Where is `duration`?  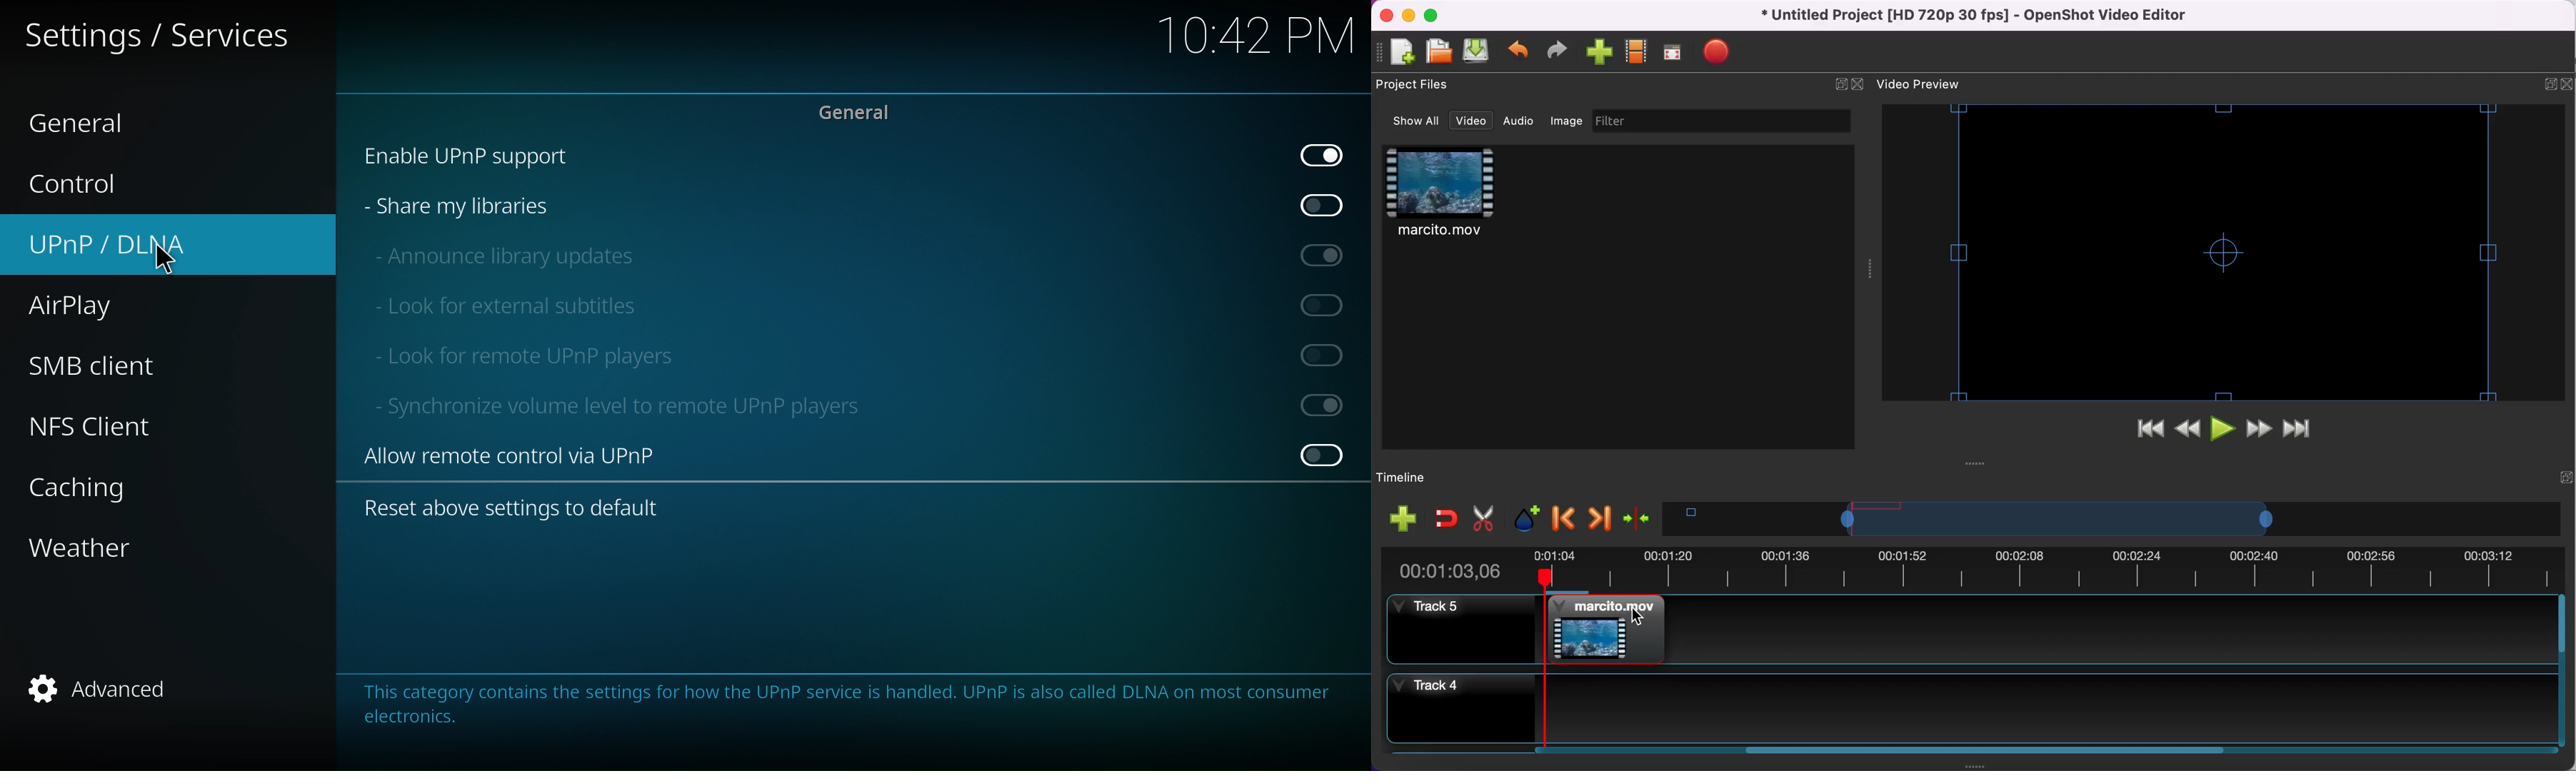 duration is located at coordinates (1971, 571).